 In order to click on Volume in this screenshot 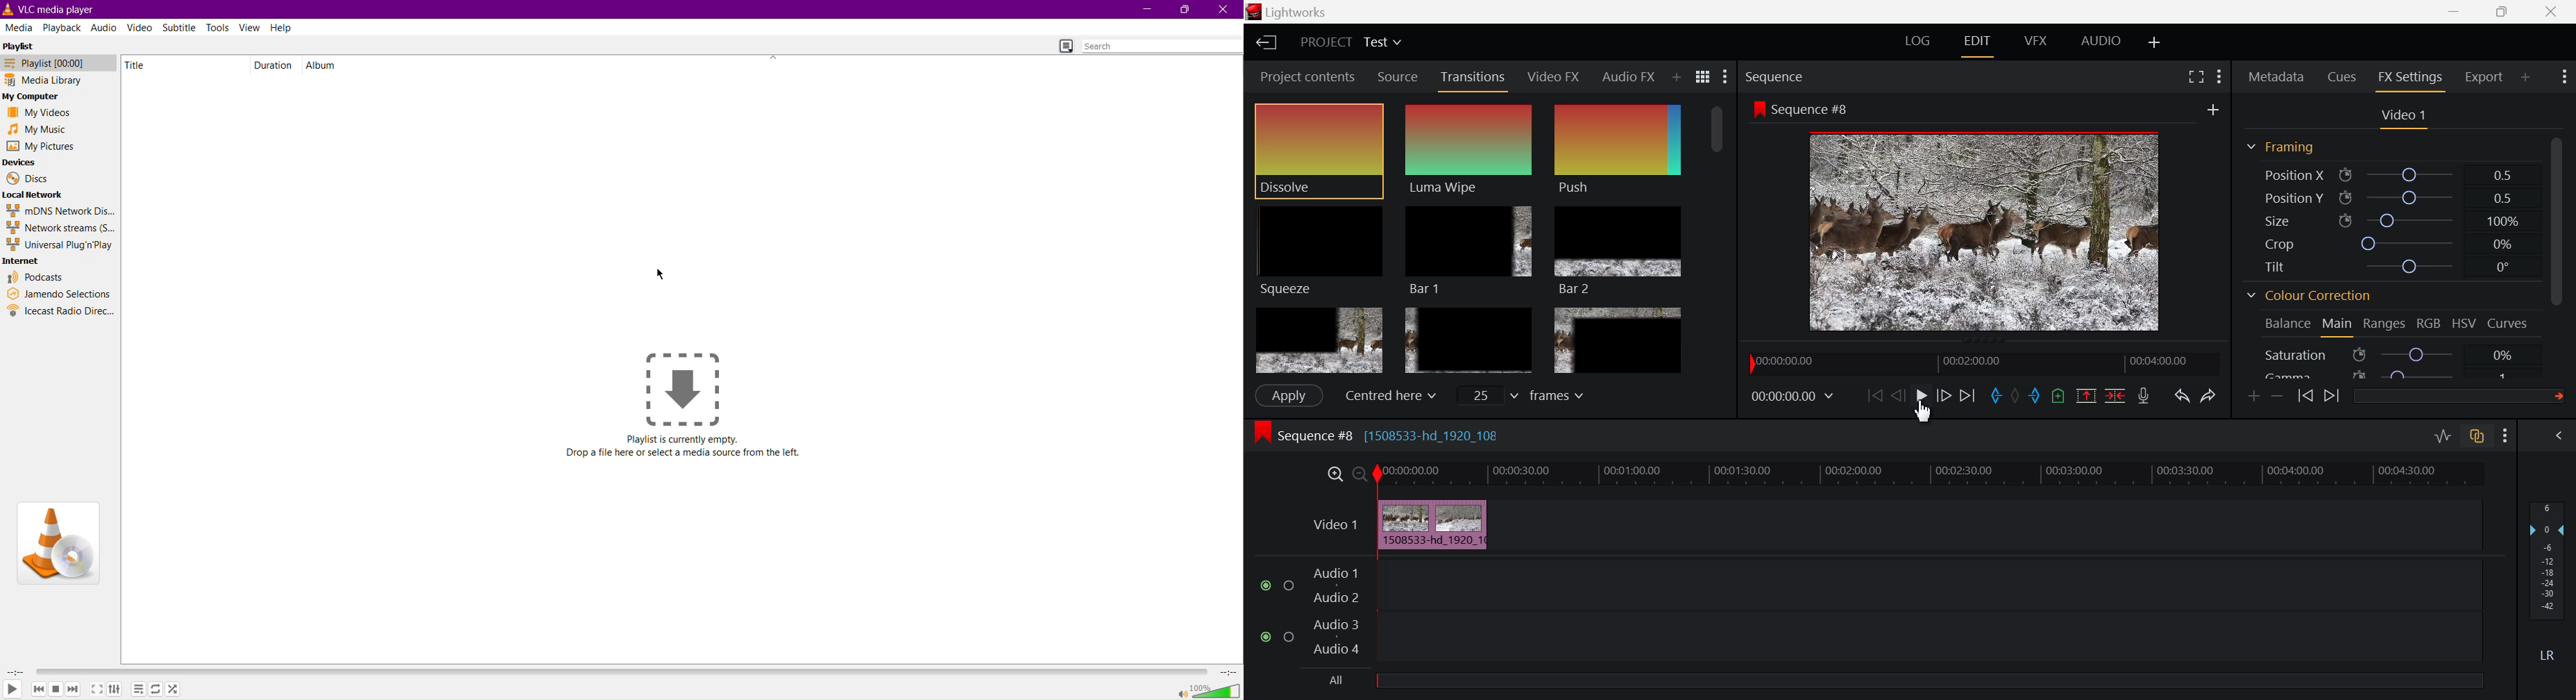, I will do `click(1209, 690)`.